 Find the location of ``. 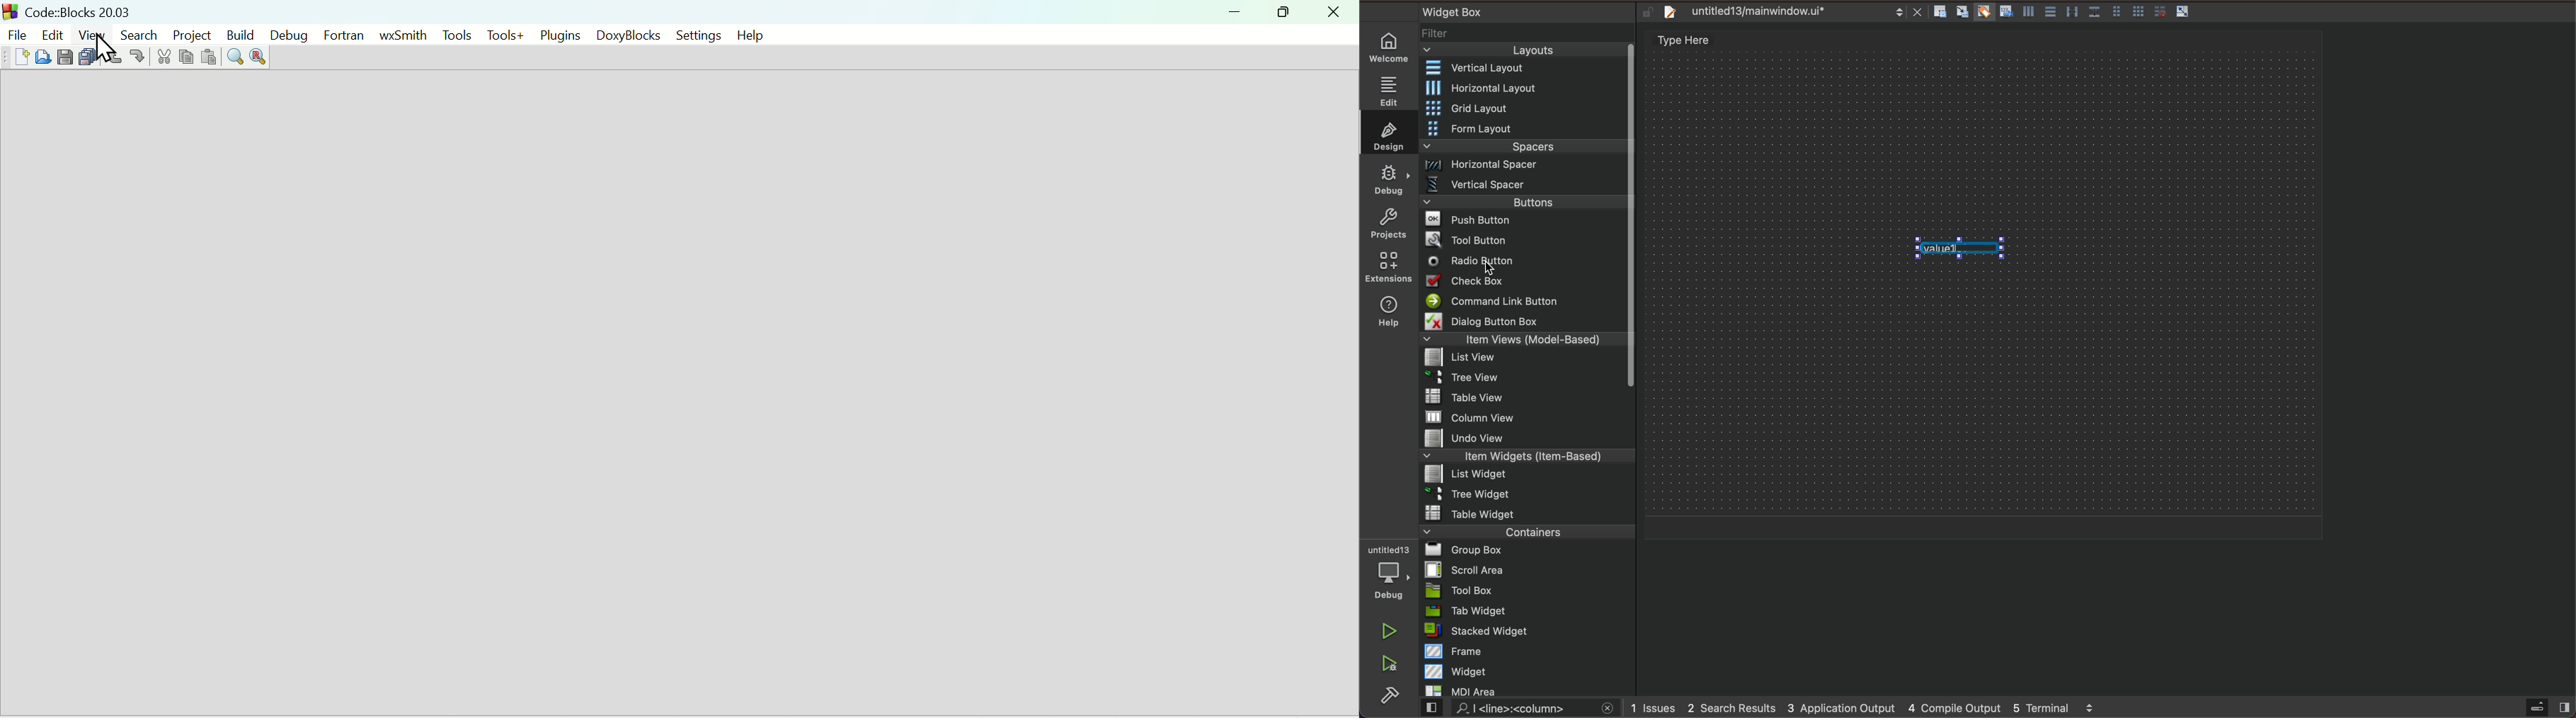

 is located at coordinates (2027, 14).